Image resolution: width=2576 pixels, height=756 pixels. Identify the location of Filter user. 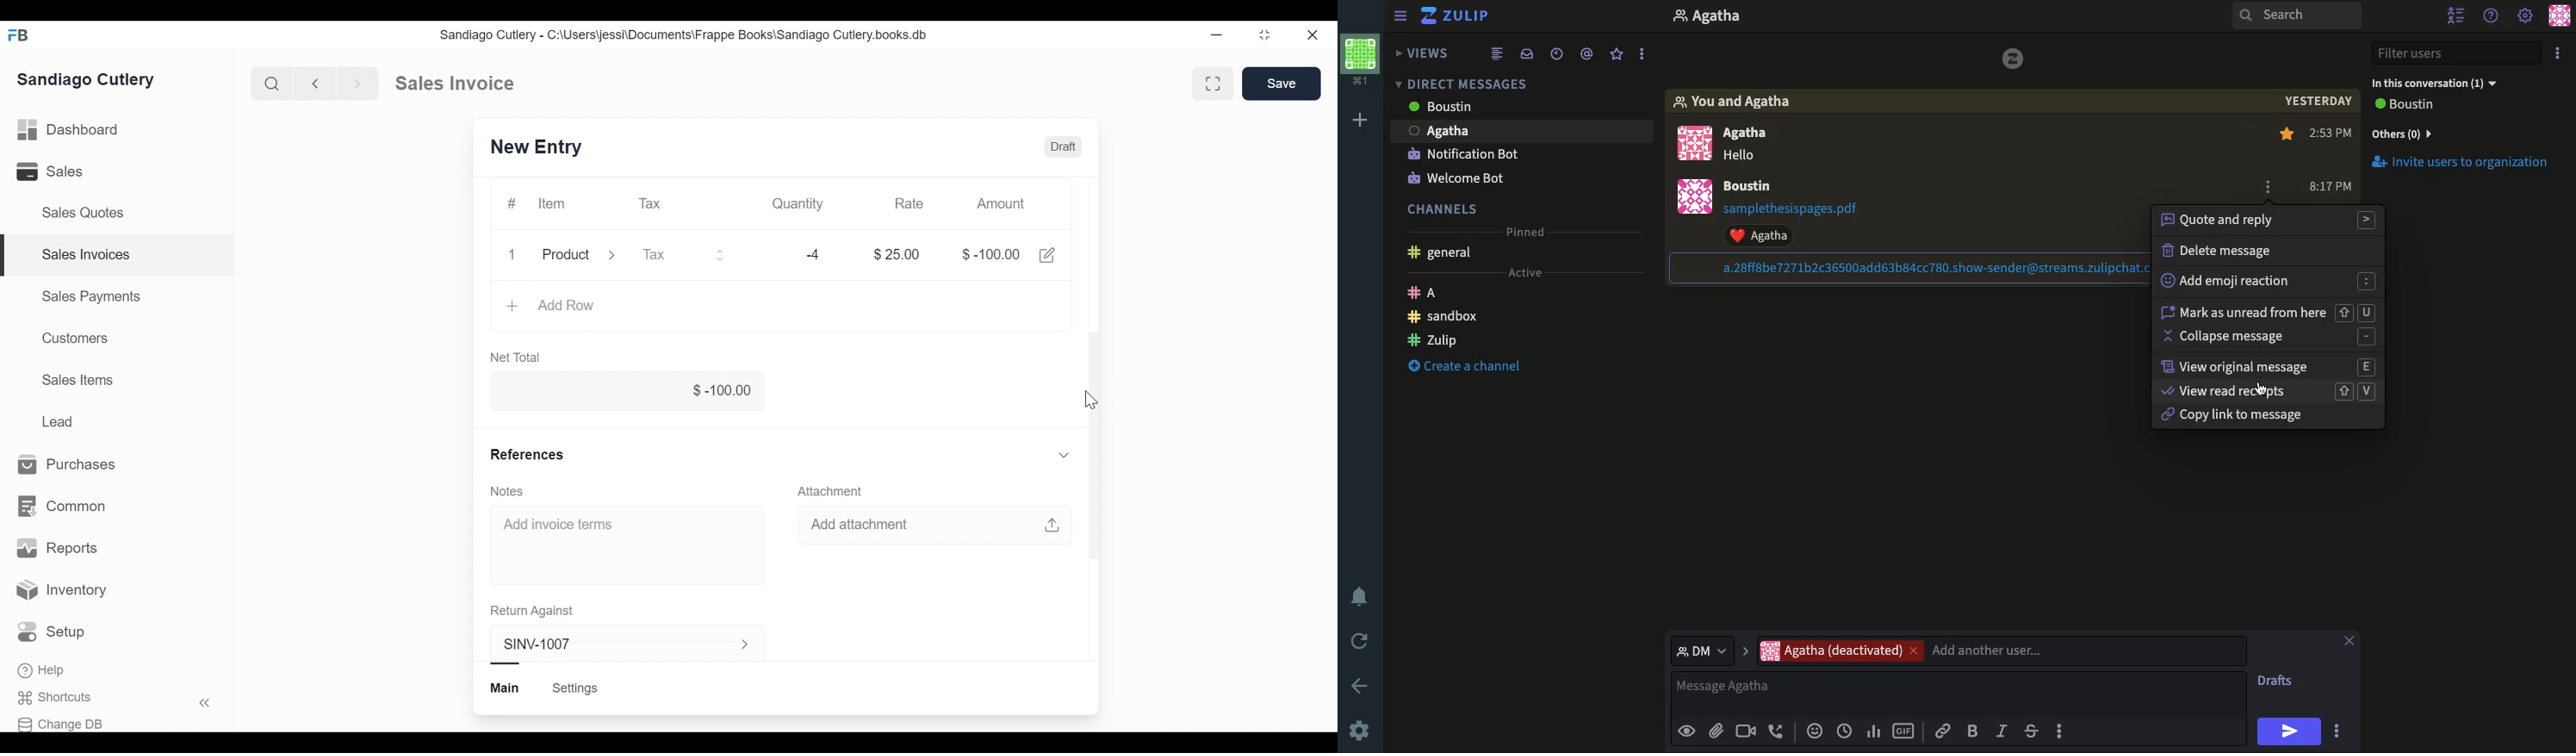
(2460, 53).